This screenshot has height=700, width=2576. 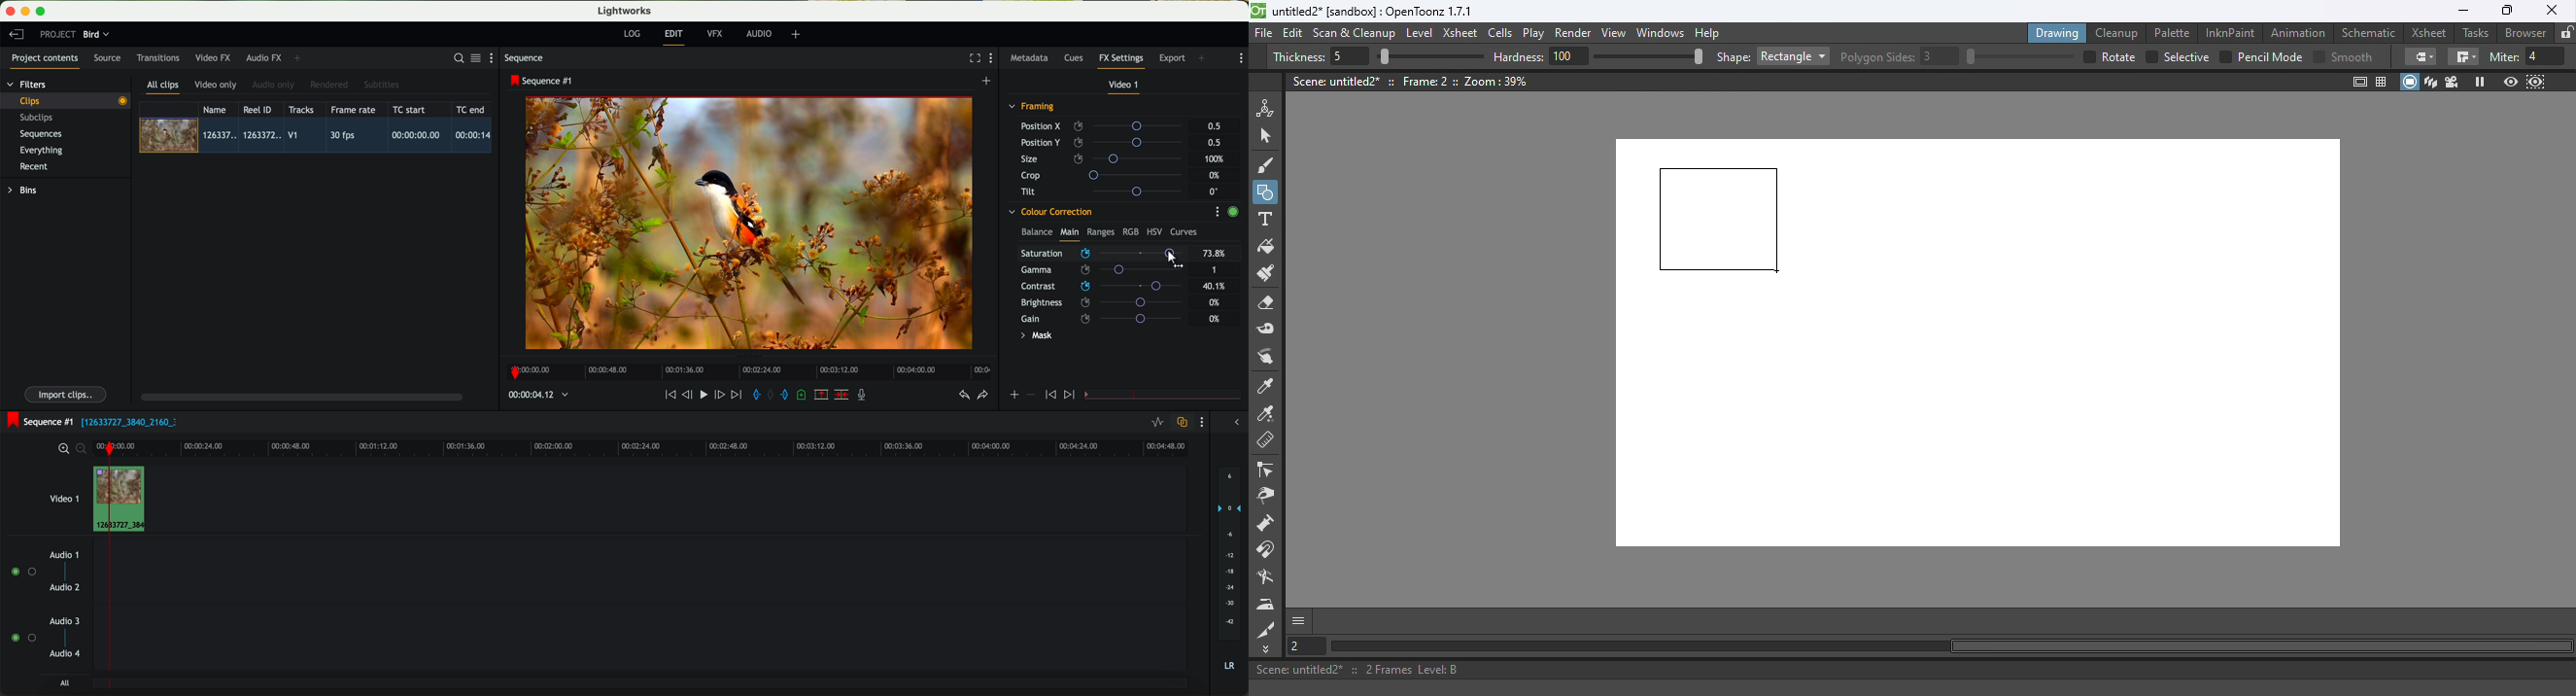 I want to click on tracks, so click(x=300, y=110).